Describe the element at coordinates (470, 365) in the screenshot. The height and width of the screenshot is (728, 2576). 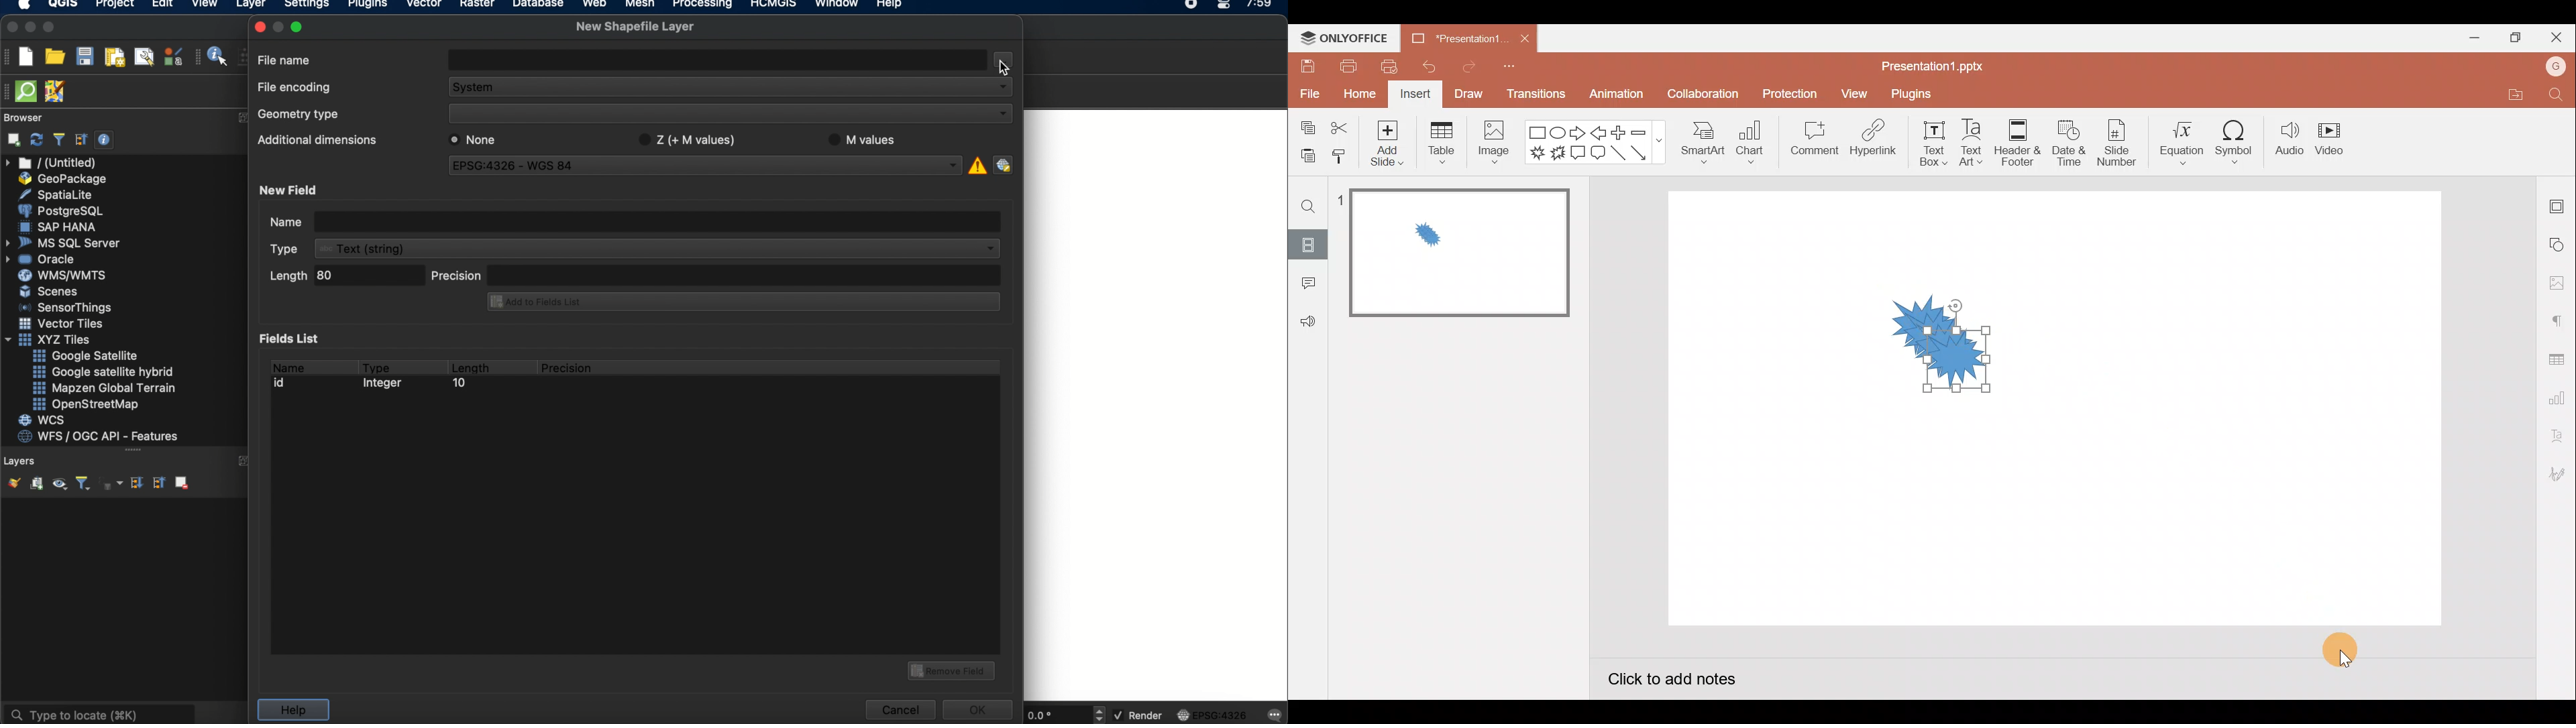
I see `length` at that location.